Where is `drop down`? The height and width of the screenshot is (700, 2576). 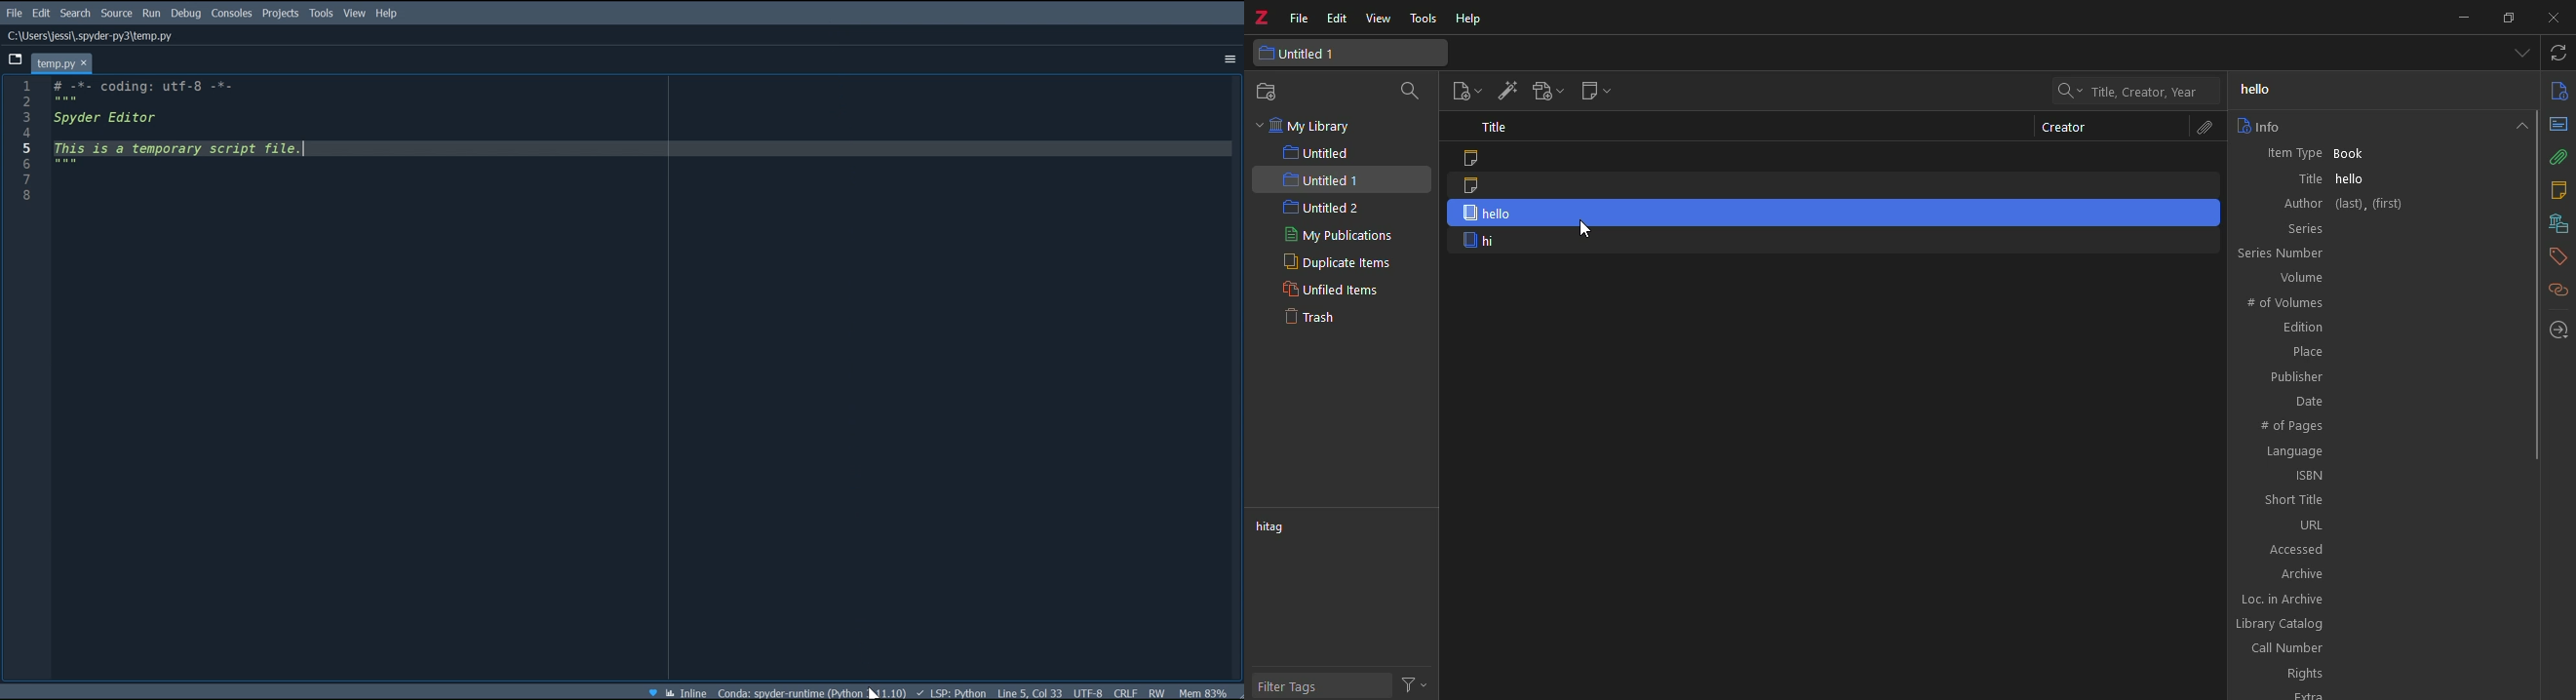
drop down is located at coordinates (2063, 91).